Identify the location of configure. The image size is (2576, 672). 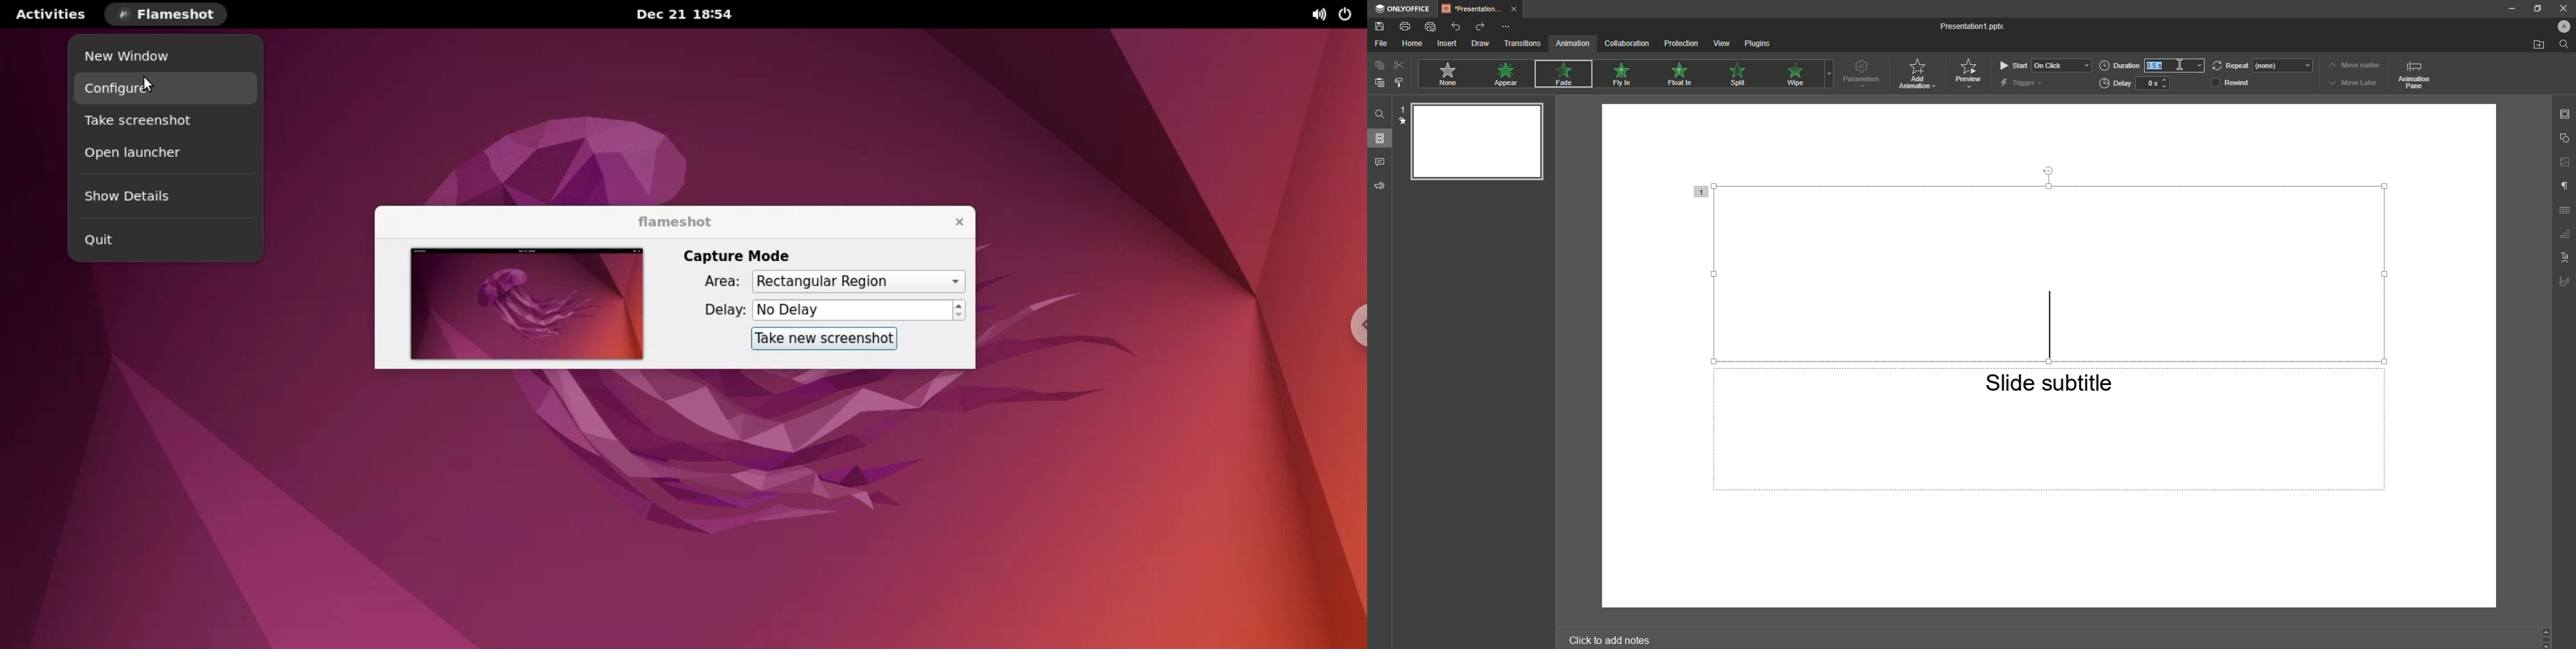
(162, 91).